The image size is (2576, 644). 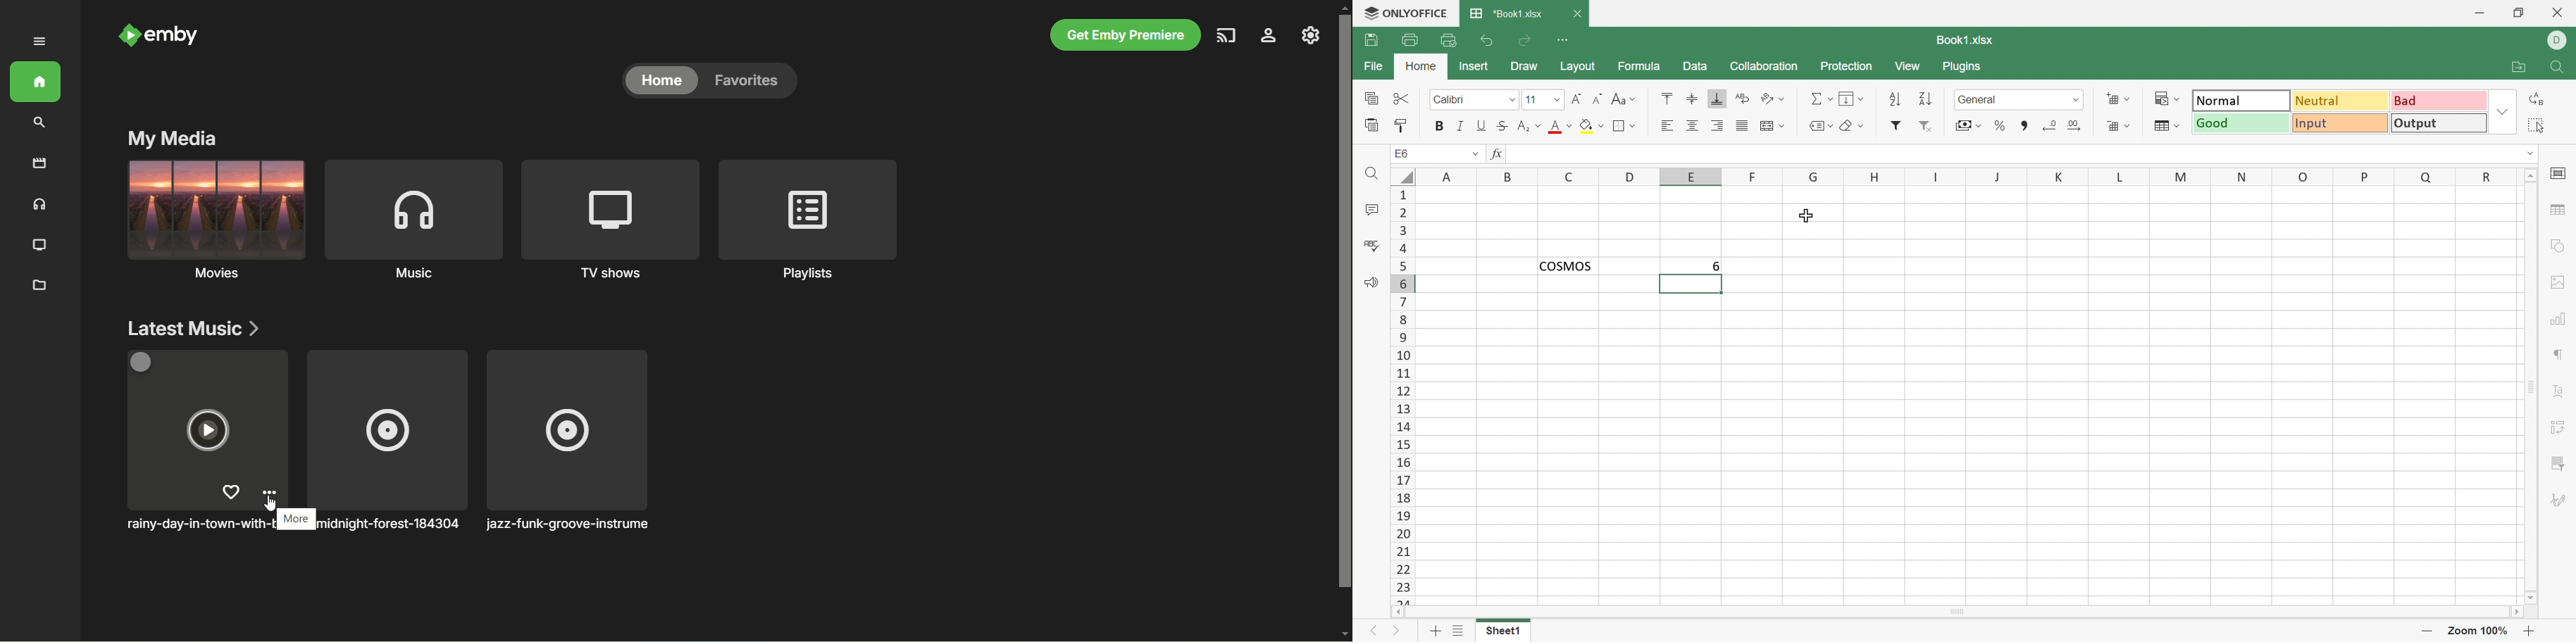 What do you see at coordinates (1371, 97) in the screenshot?
I see `Copy` at bounding box center [1371, 97].